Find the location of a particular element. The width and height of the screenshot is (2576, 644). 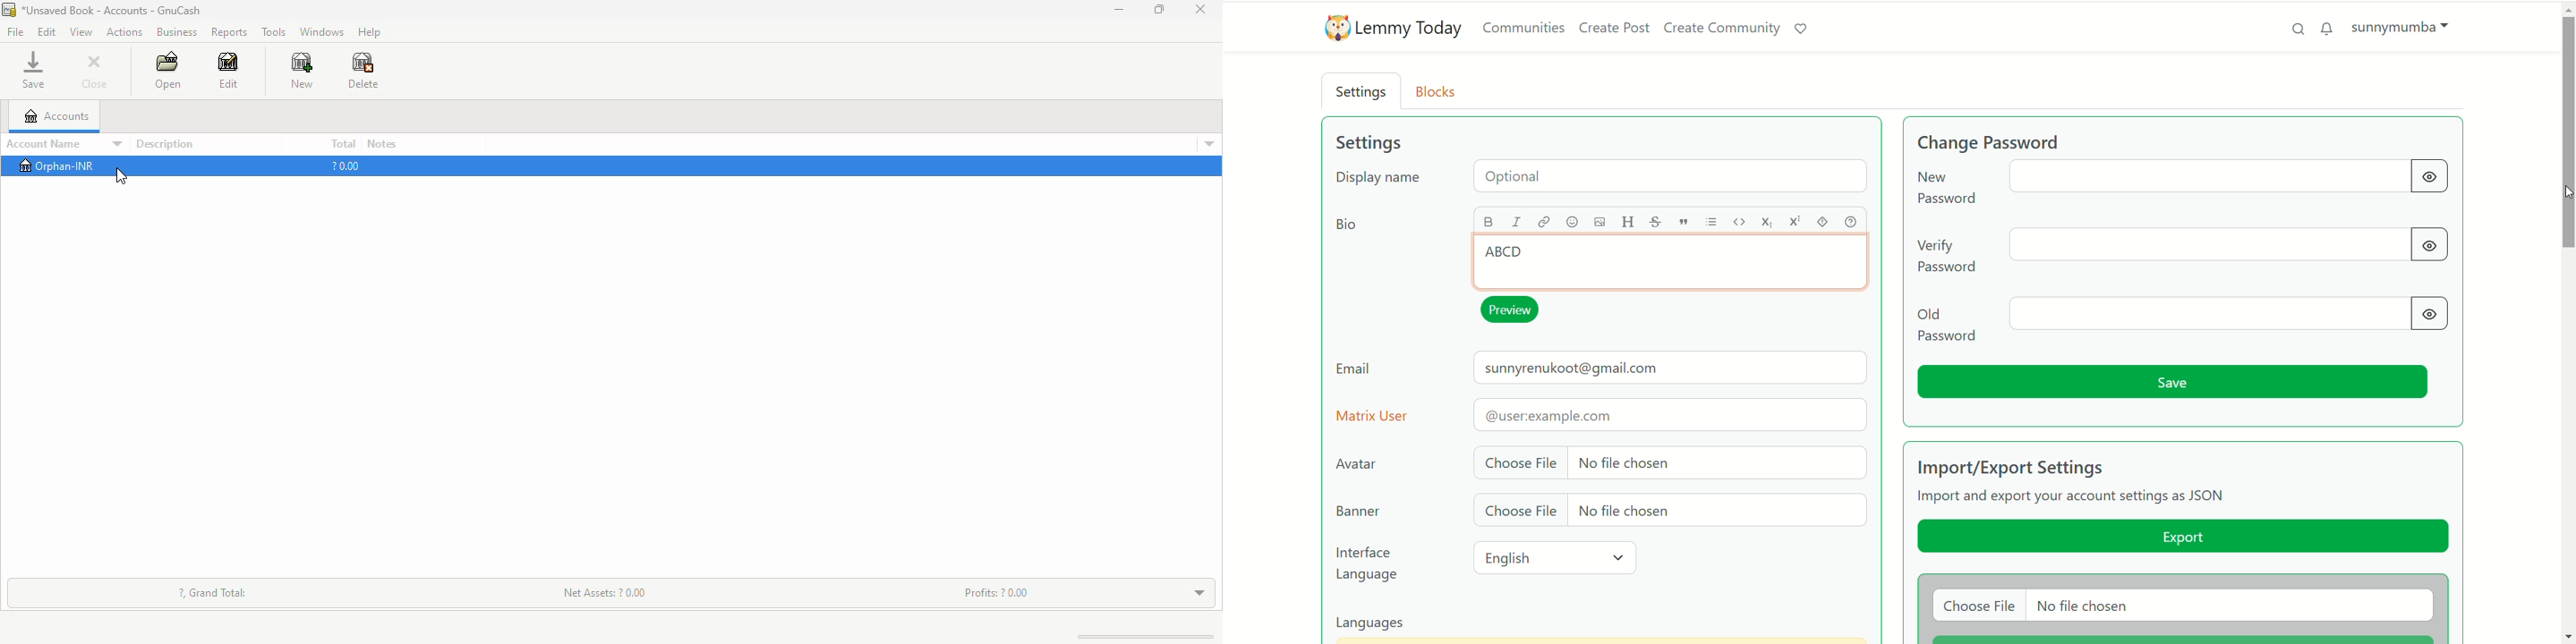

file is located at coordinates (15, 31).